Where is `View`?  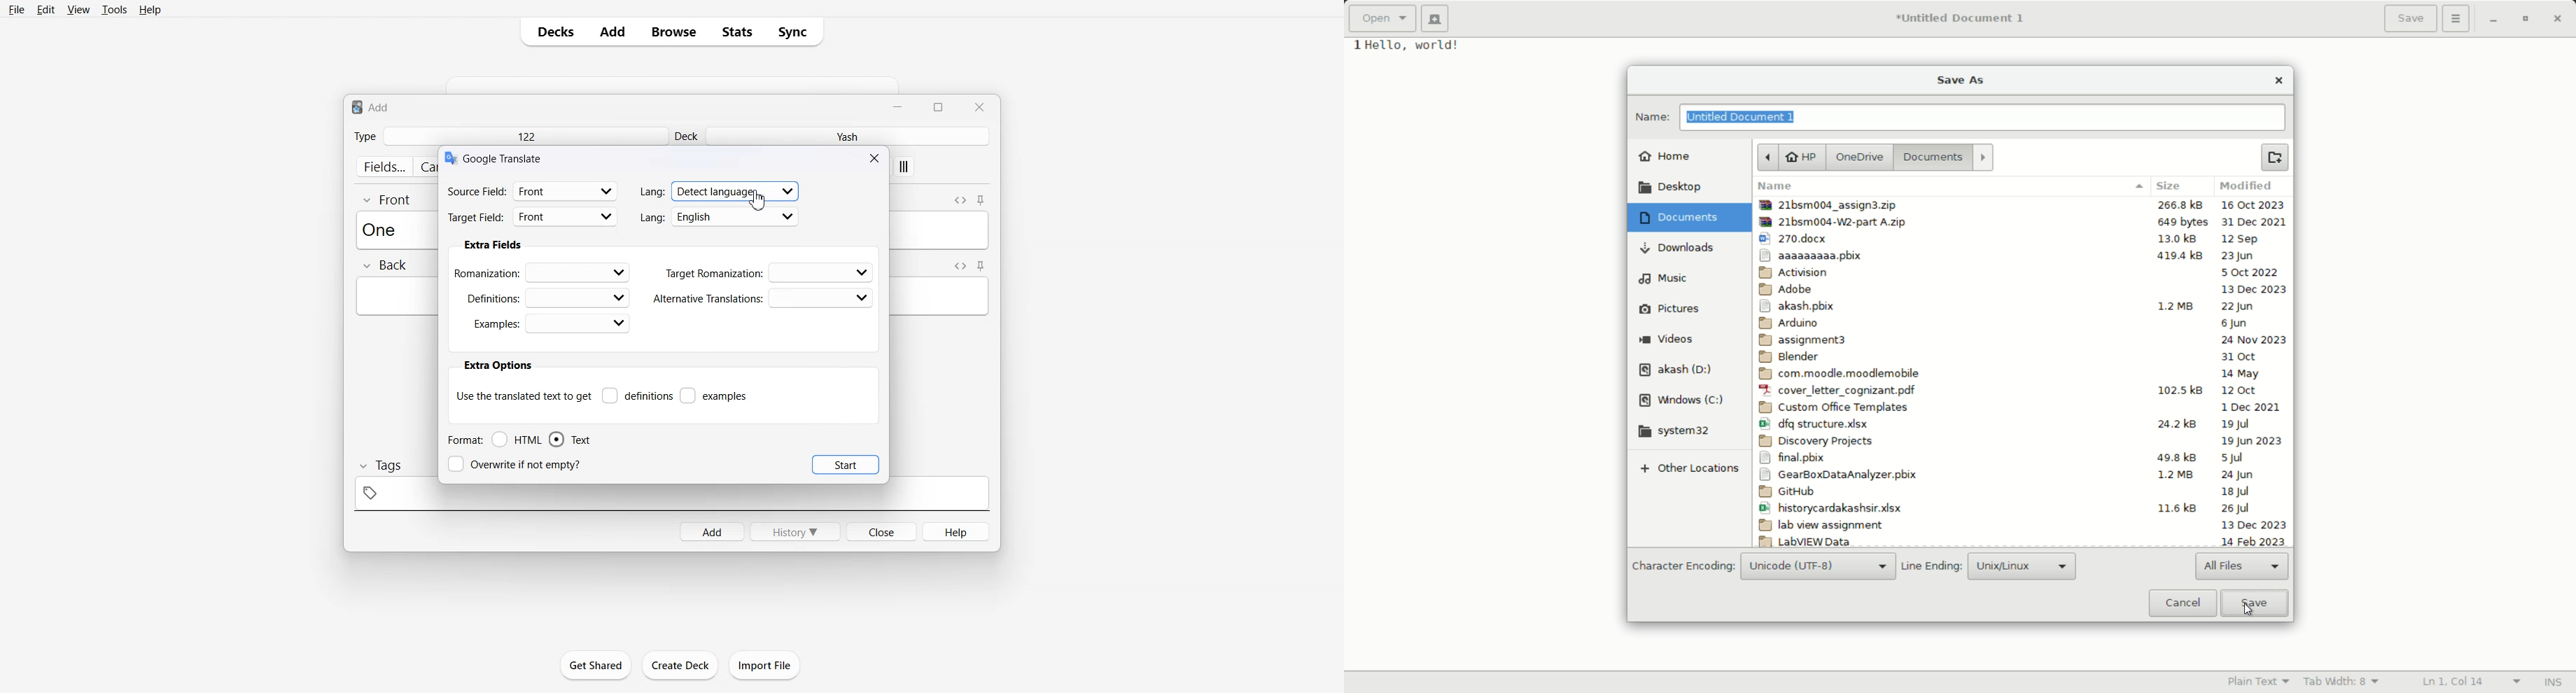 View is located at coordinates (77, 9).